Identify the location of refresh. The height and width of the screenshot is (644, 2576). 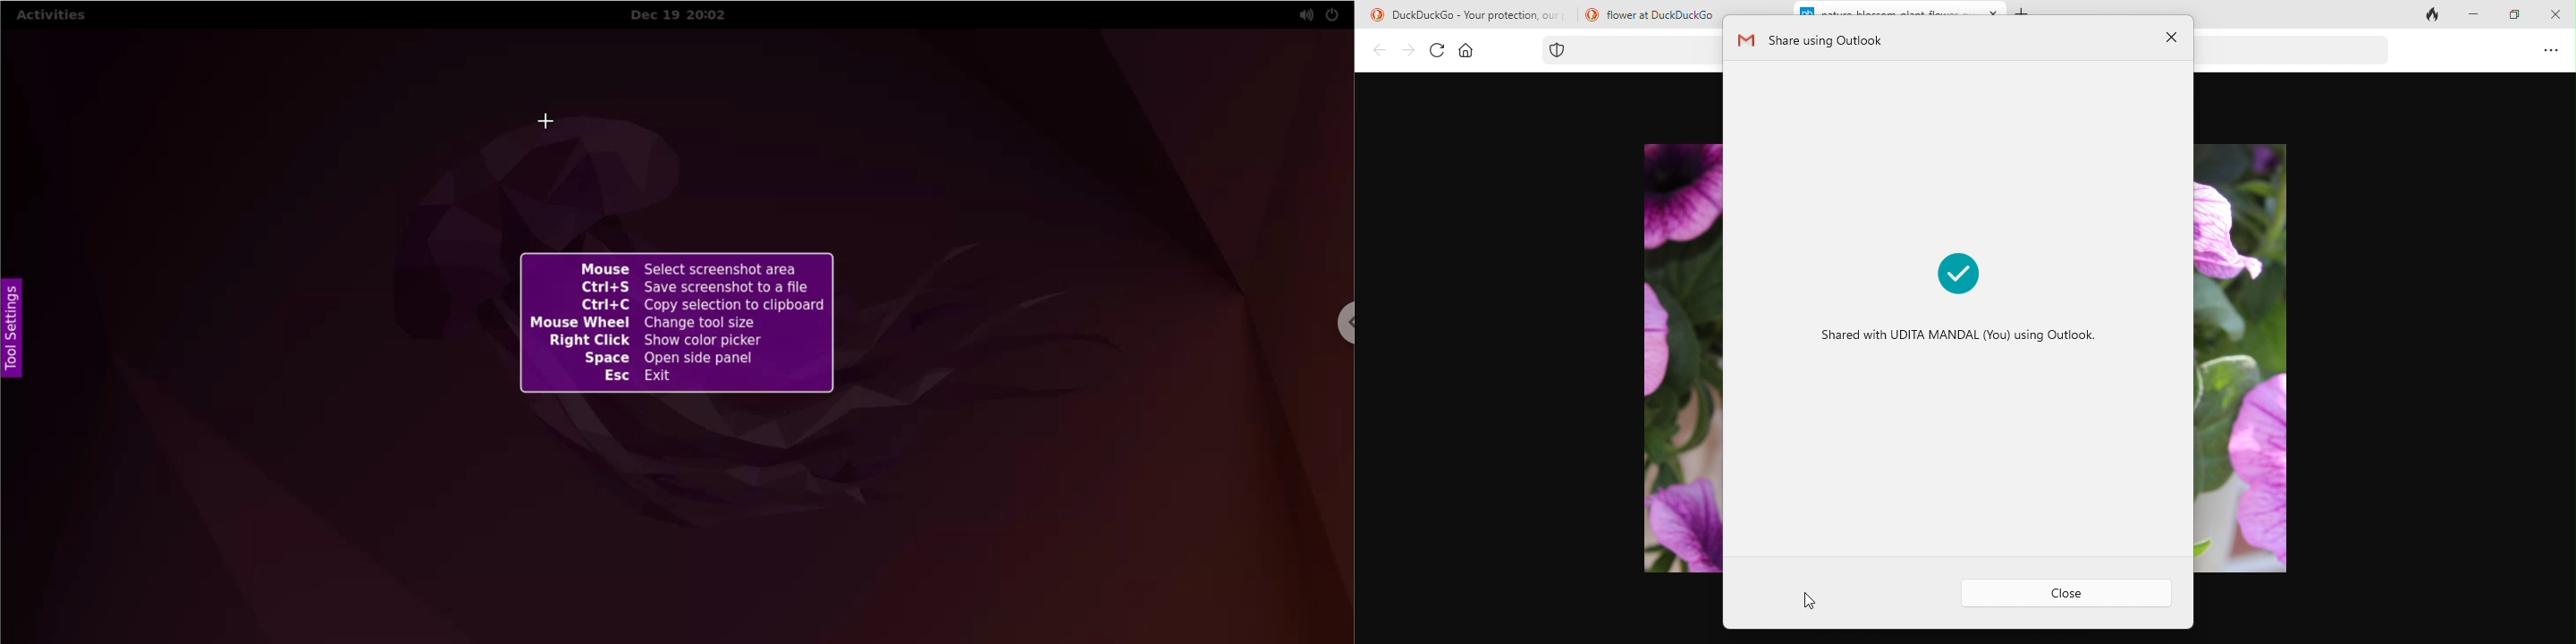
(1434, 50).